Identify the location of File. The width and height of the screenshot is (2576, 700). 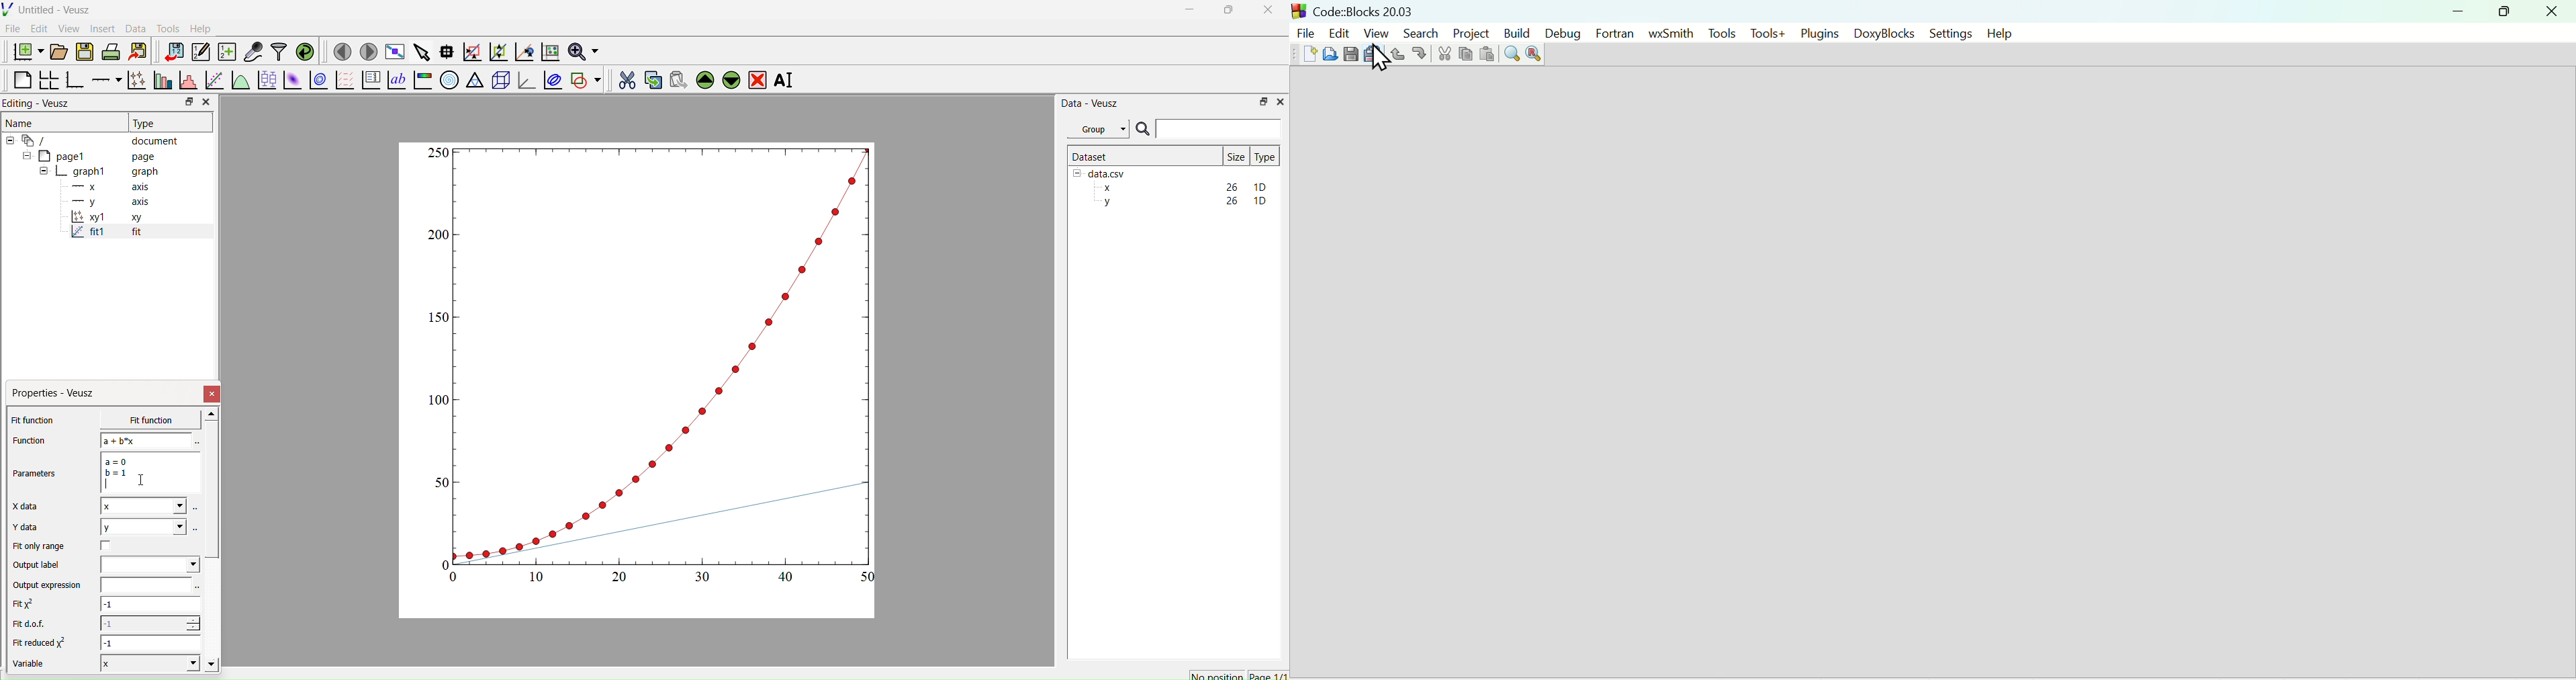
(13, 28).